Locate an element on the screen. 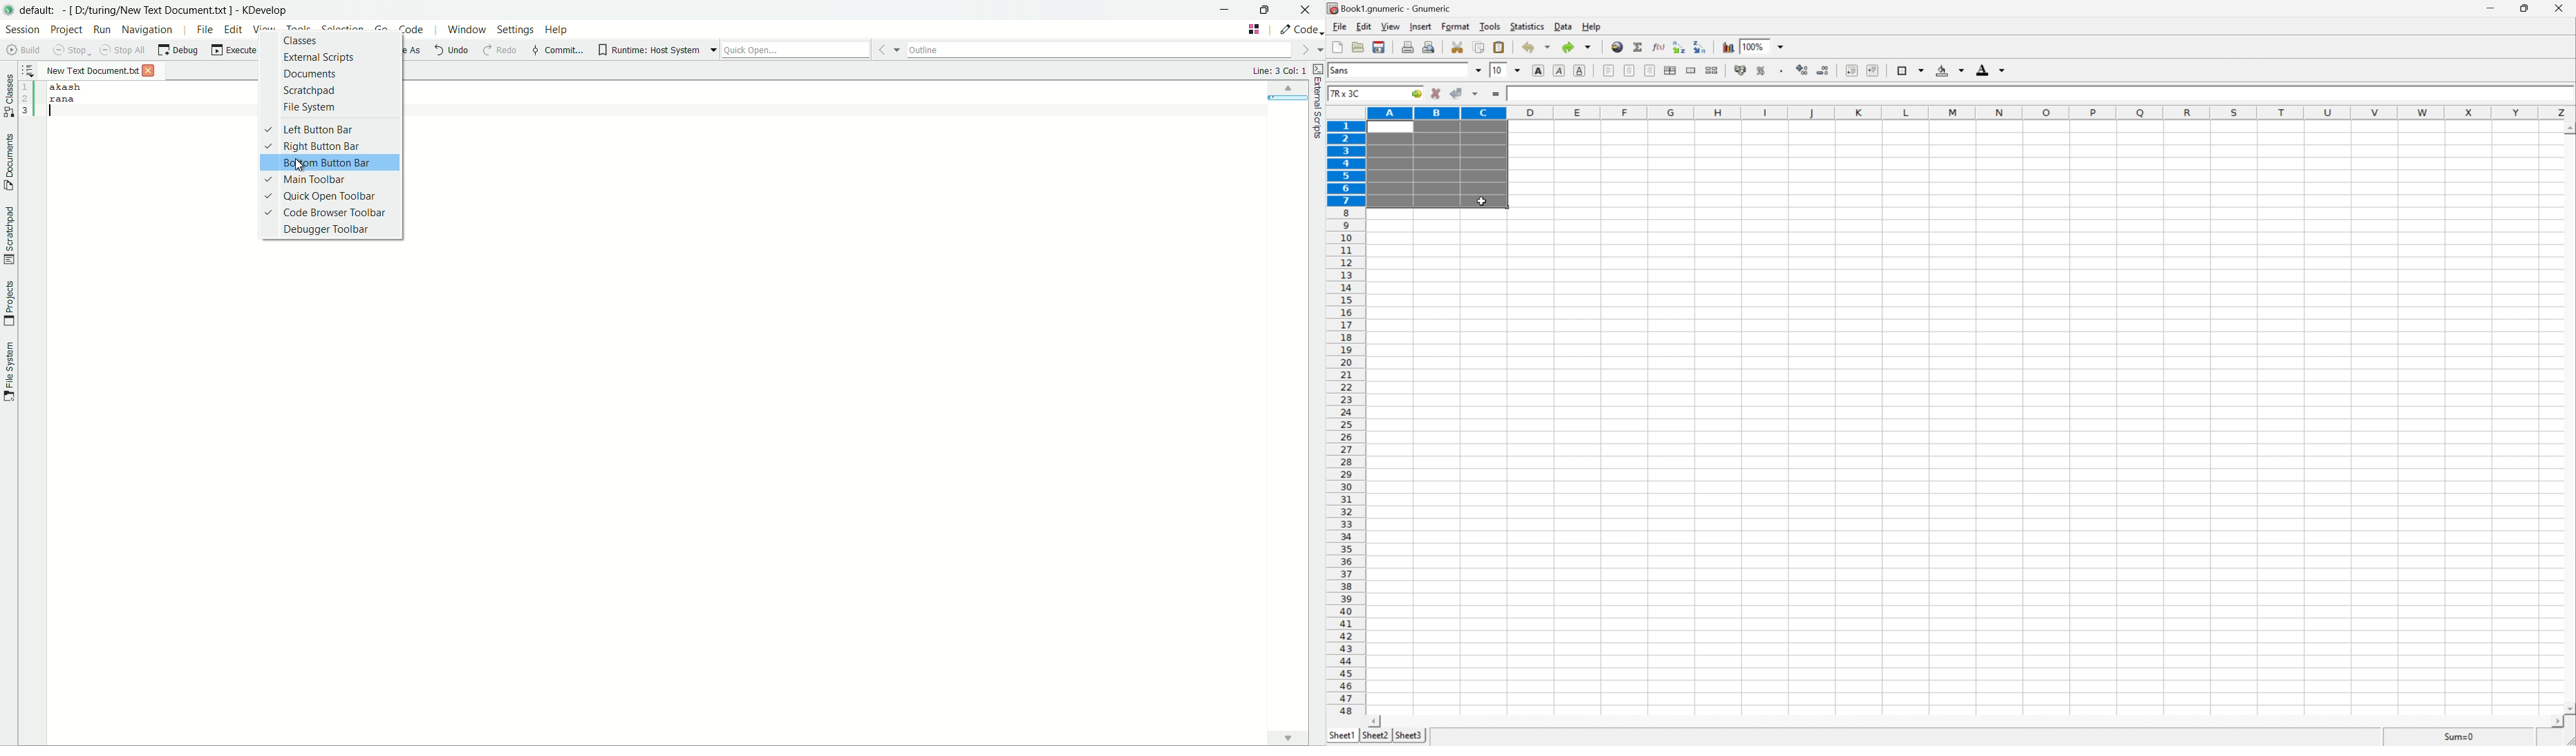  sum=0 is located at coordinates (2463, 737).